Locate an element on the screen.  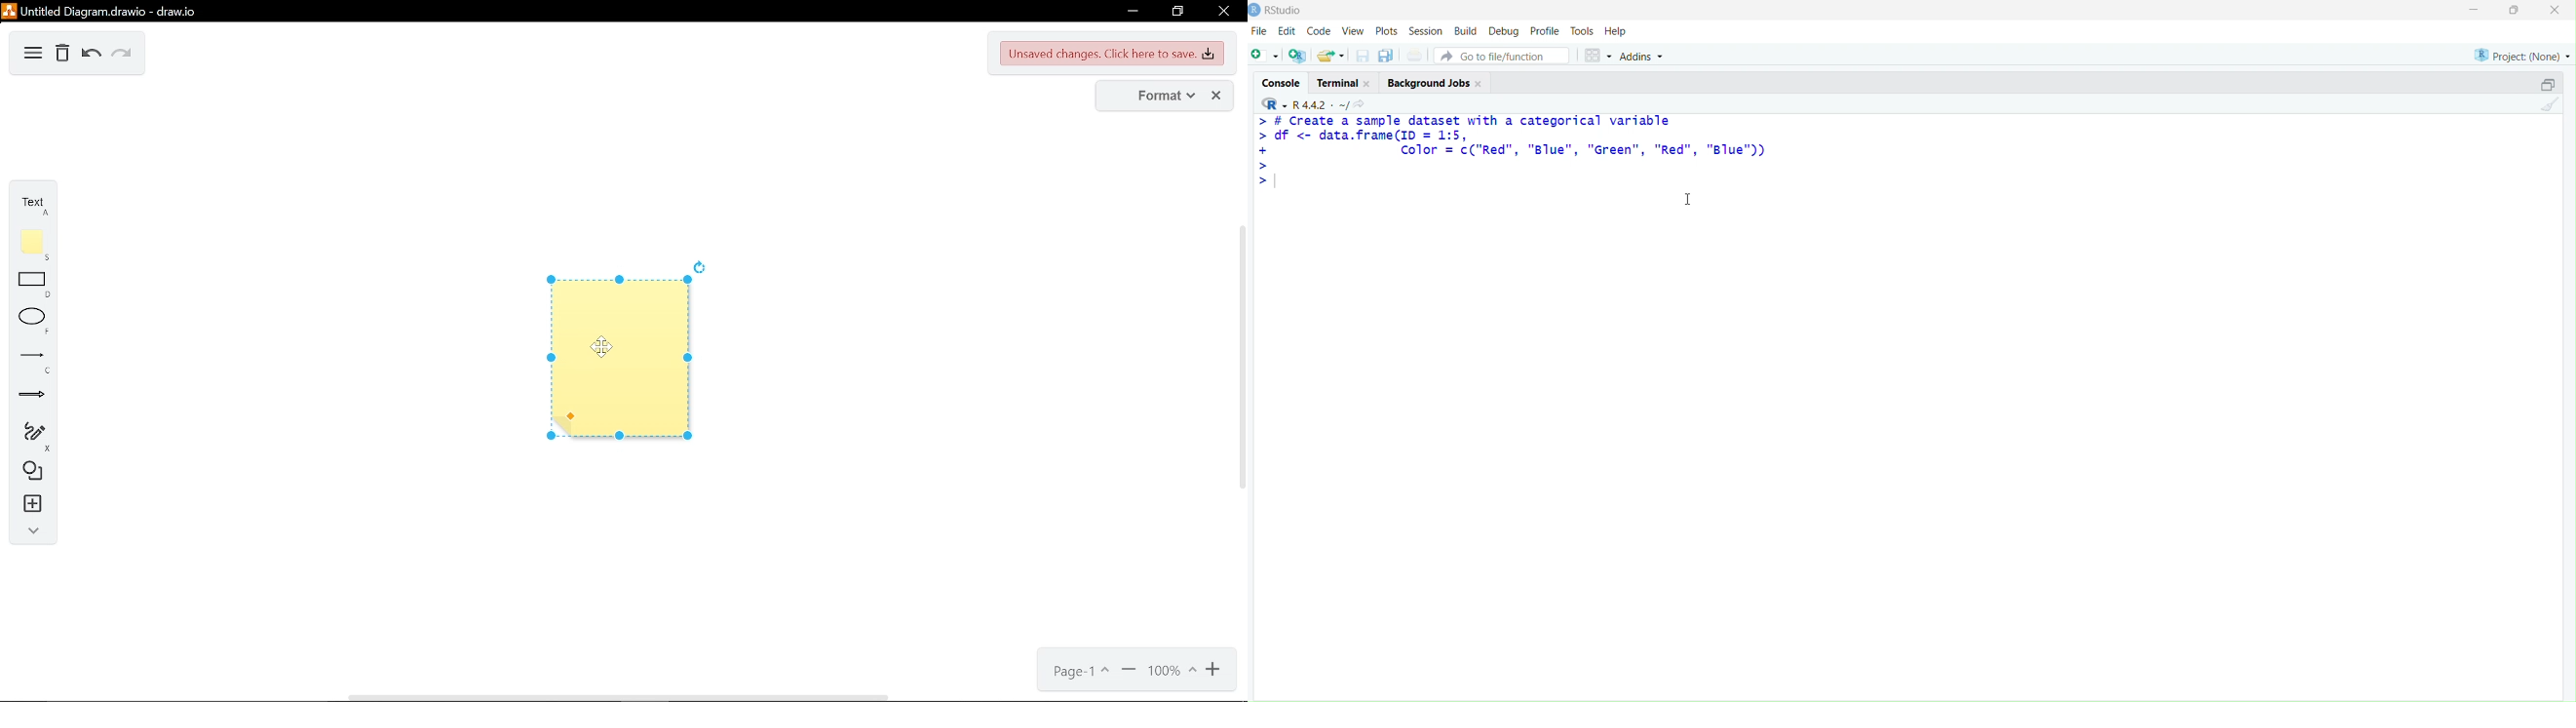
terminal is located at coordinates (1337, 84).